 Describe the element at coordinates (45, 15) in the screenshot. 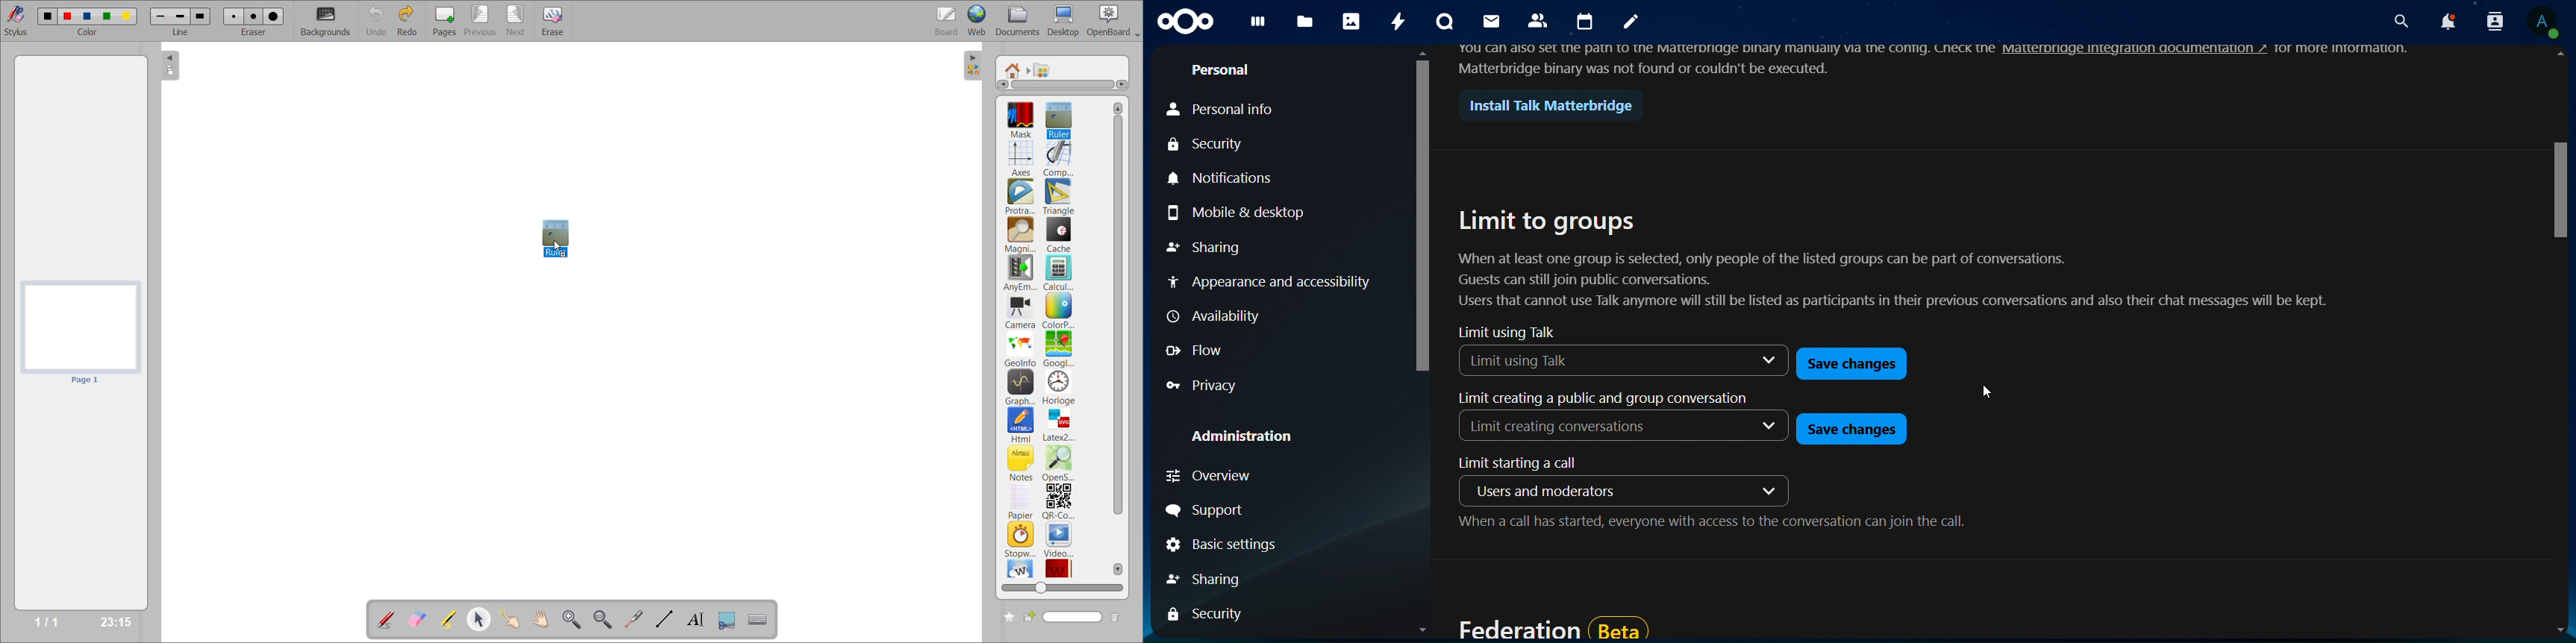

I see `color 1` at that location.